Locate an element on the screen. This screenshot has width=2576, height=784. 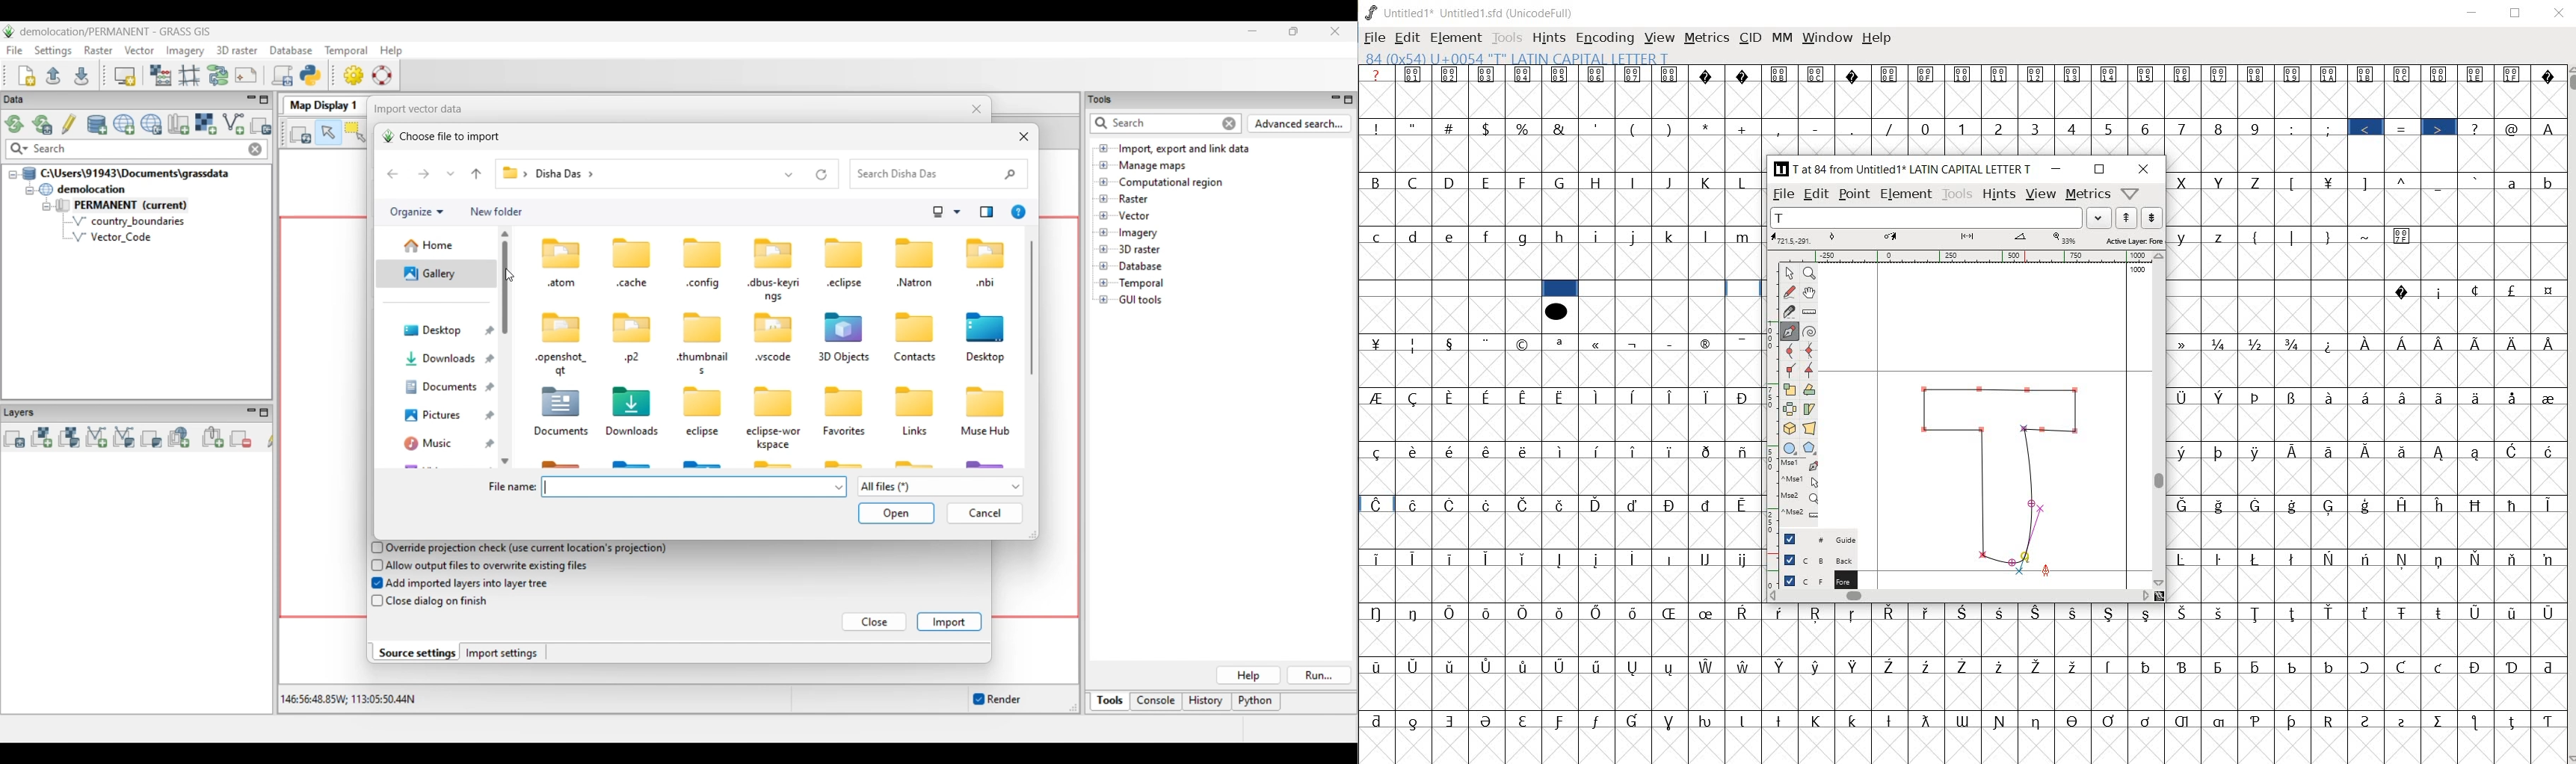
; is located at coordinates (2330, 129).